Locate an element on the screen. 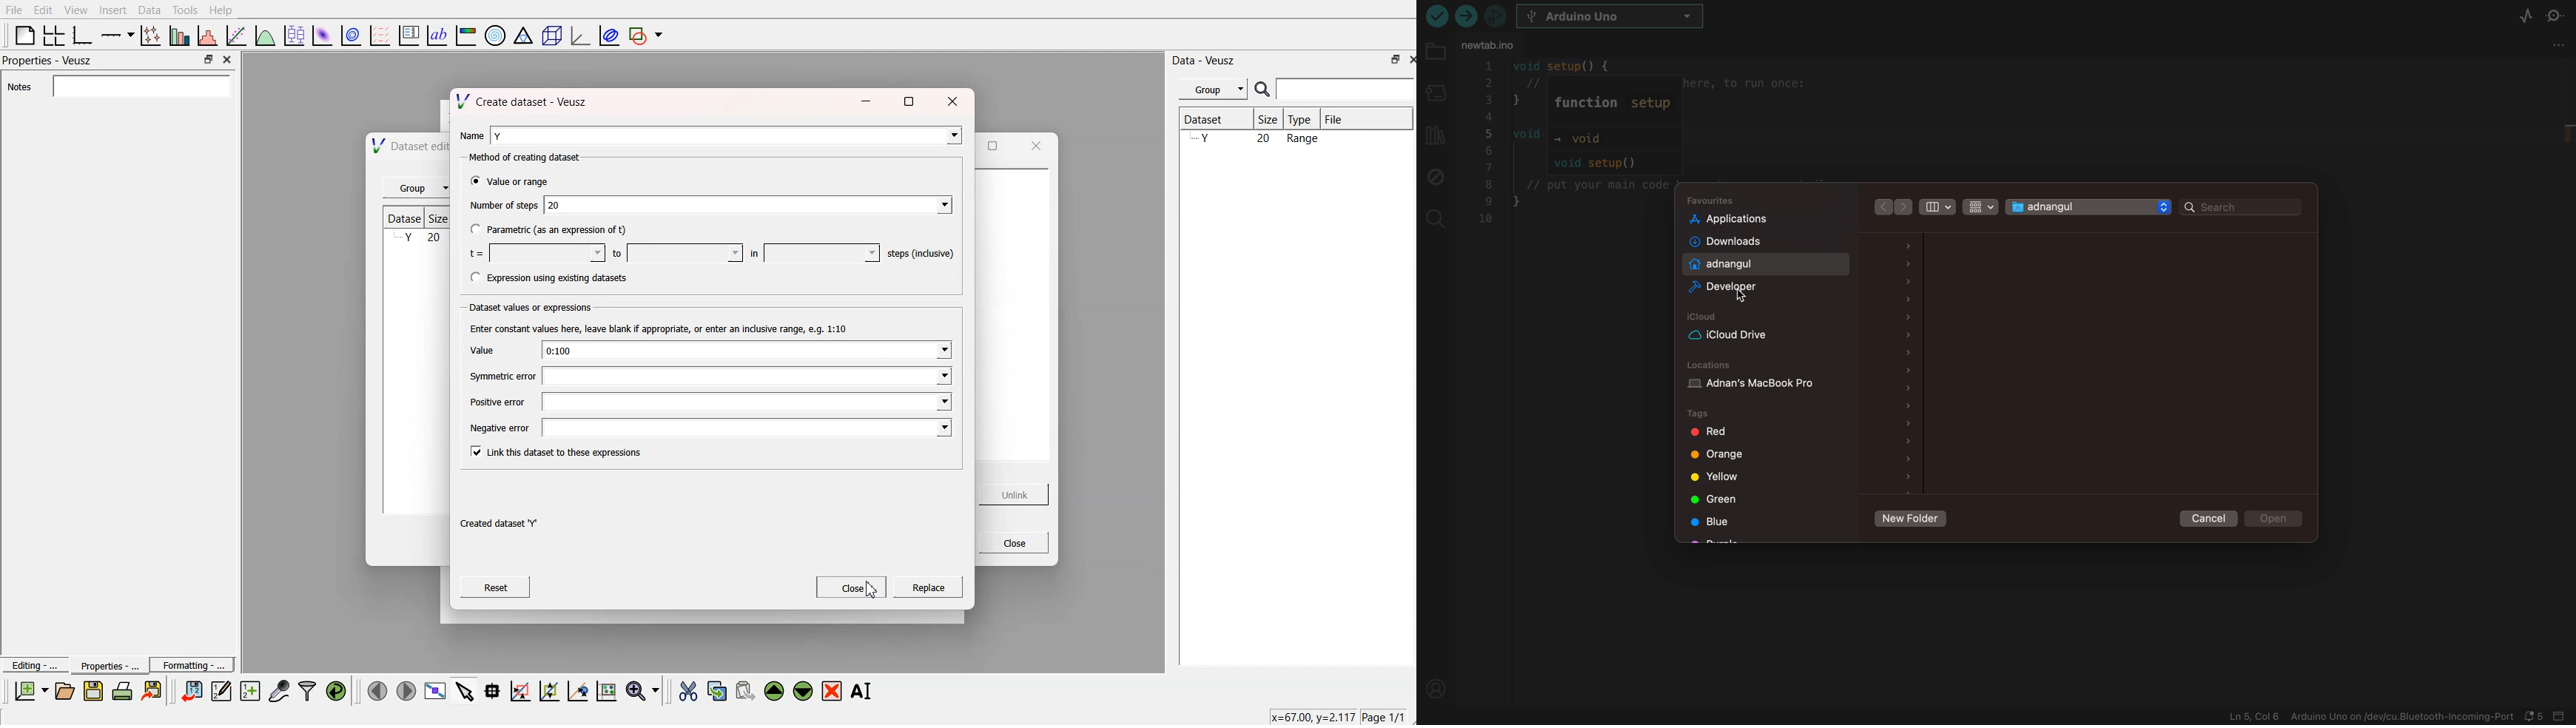 Image resolution: width=2576 pixels, height=728 pixels. A irae VT
\/ Create dataset - Veusz is located at coordinates (522, 99).